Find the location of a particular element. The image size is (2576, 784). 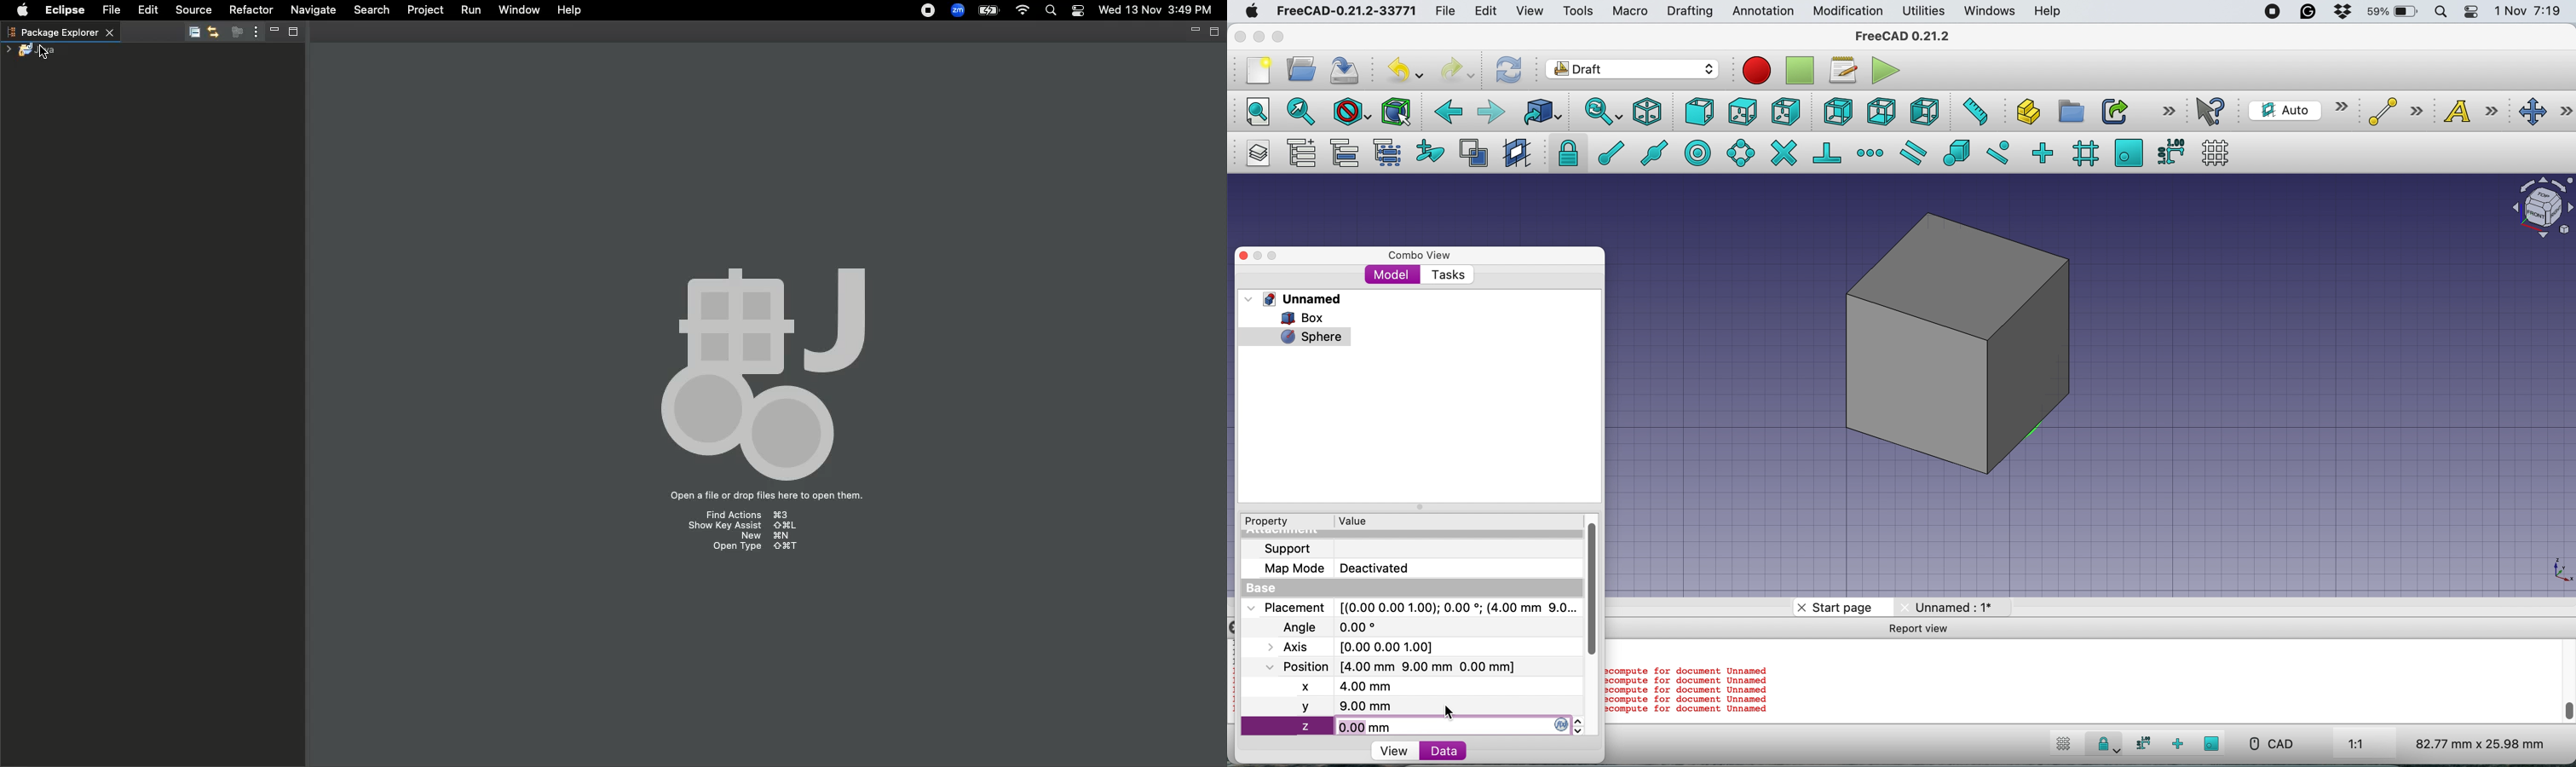

close is located at coordinates (1254, 253).